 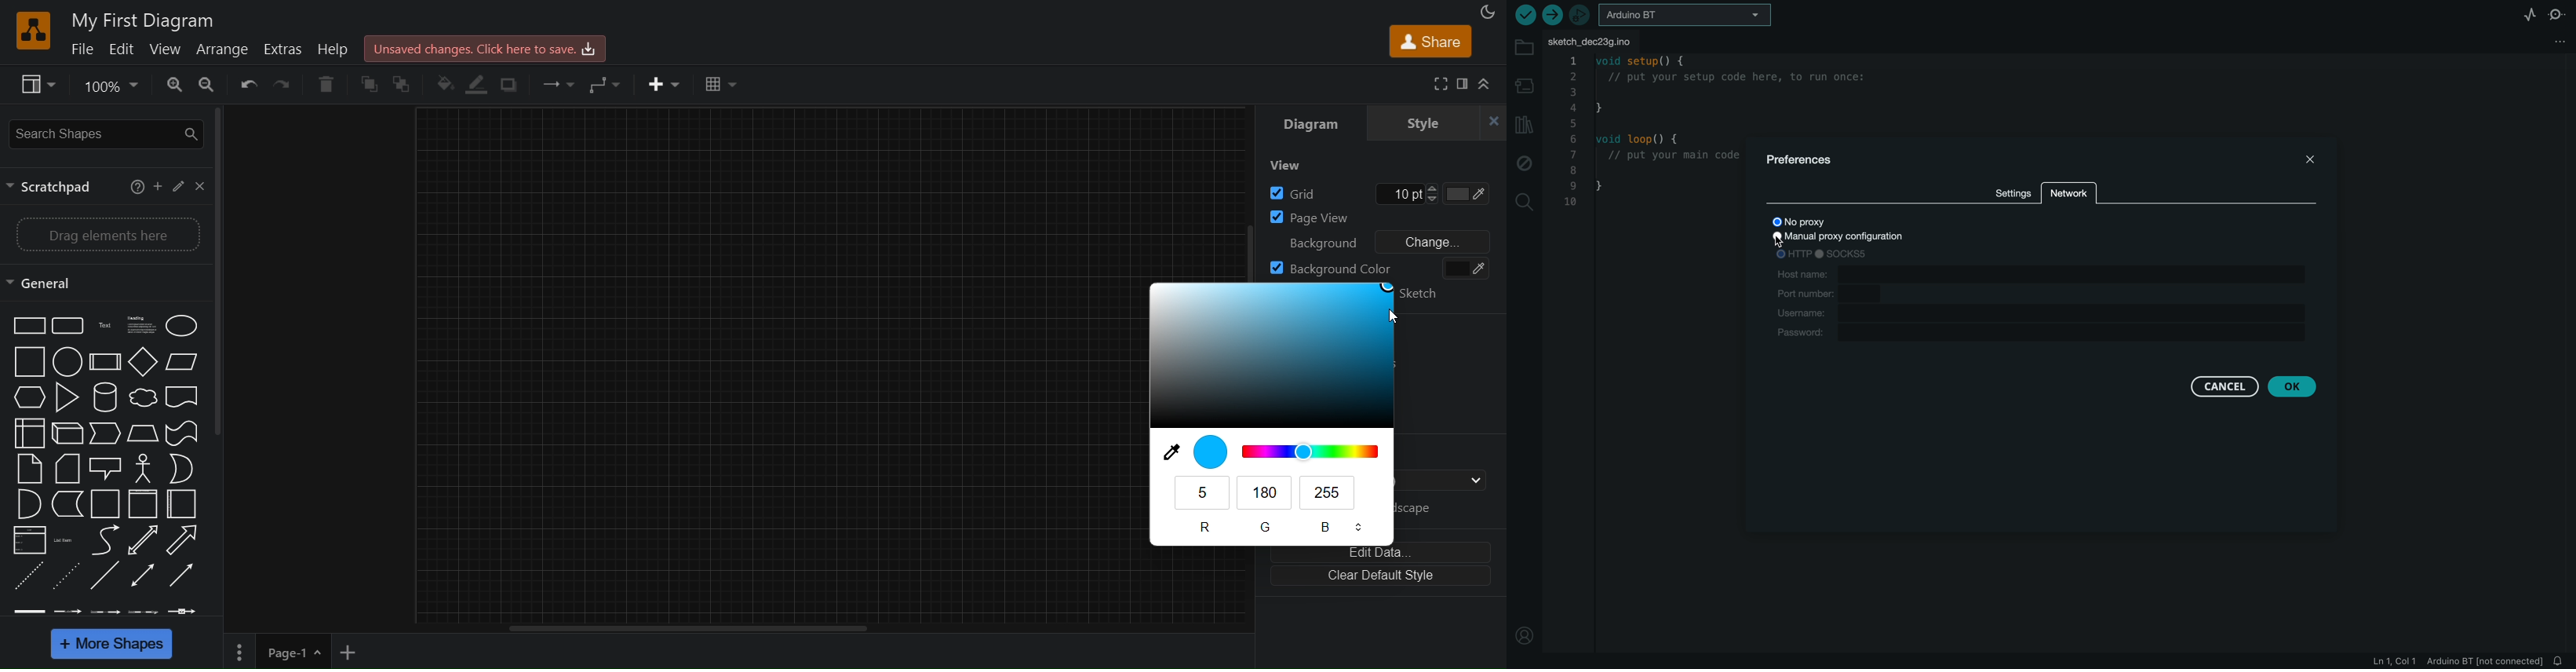 I want to click on board manager, so click(x=1525, y=87).